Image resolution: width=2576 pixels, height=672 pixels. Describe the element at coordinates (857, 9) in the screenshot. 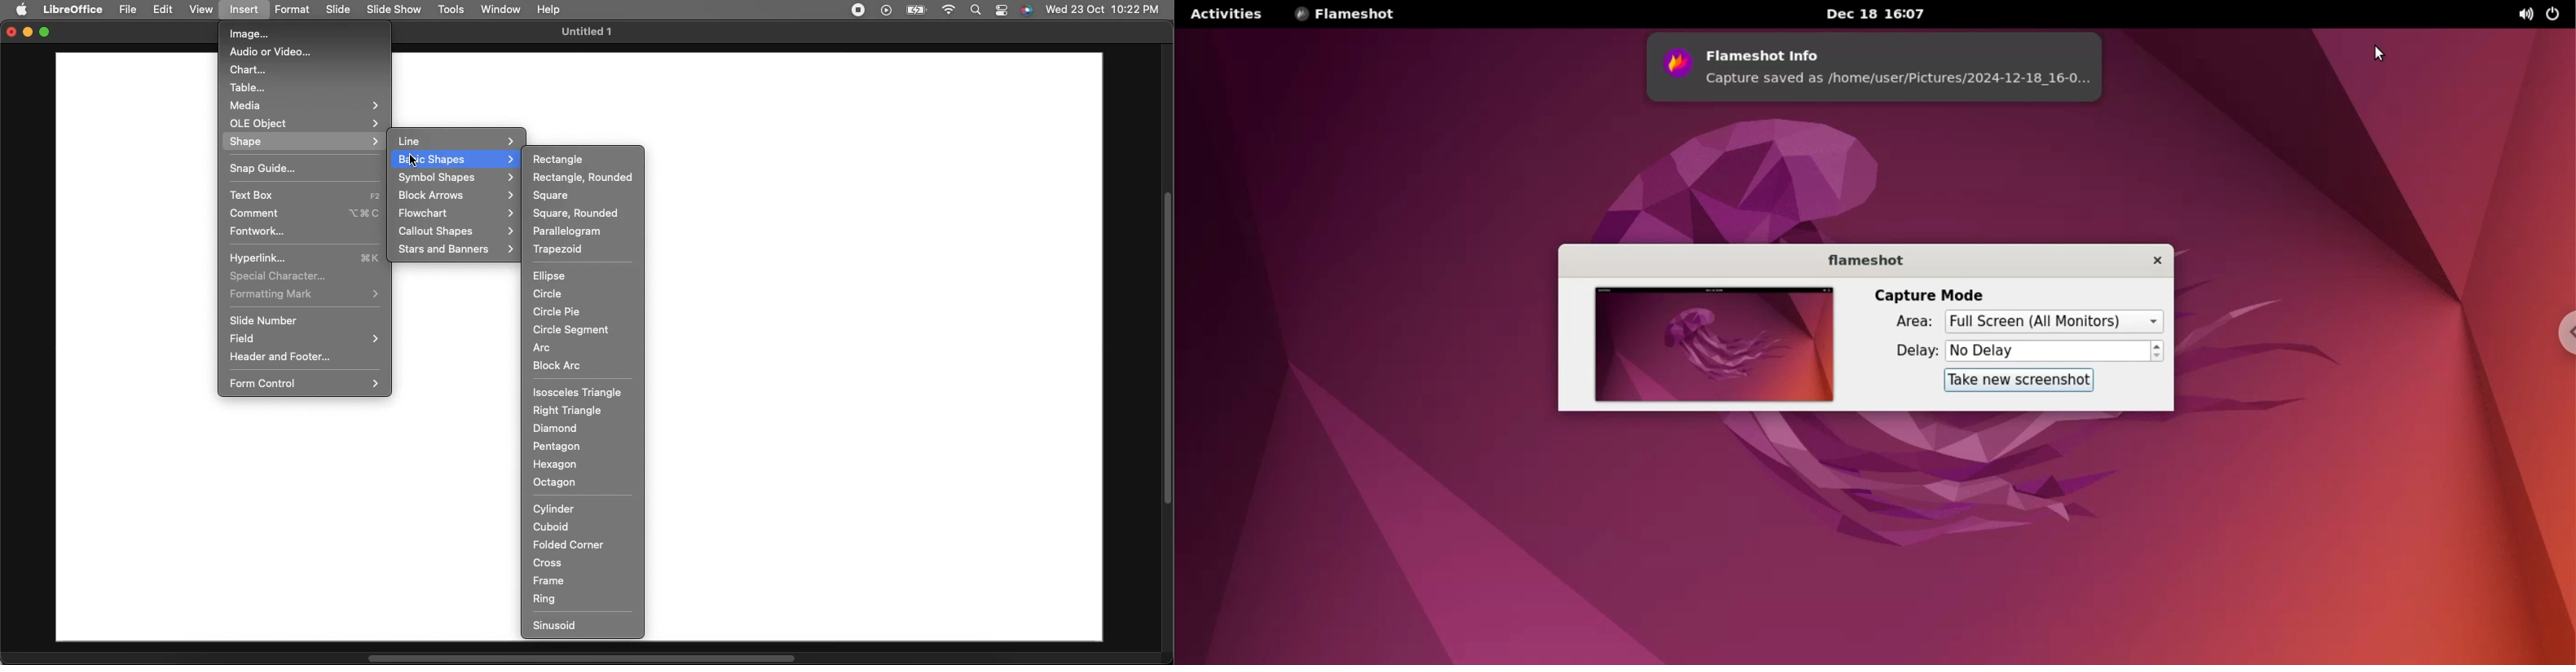

I see `Recording` at that location.